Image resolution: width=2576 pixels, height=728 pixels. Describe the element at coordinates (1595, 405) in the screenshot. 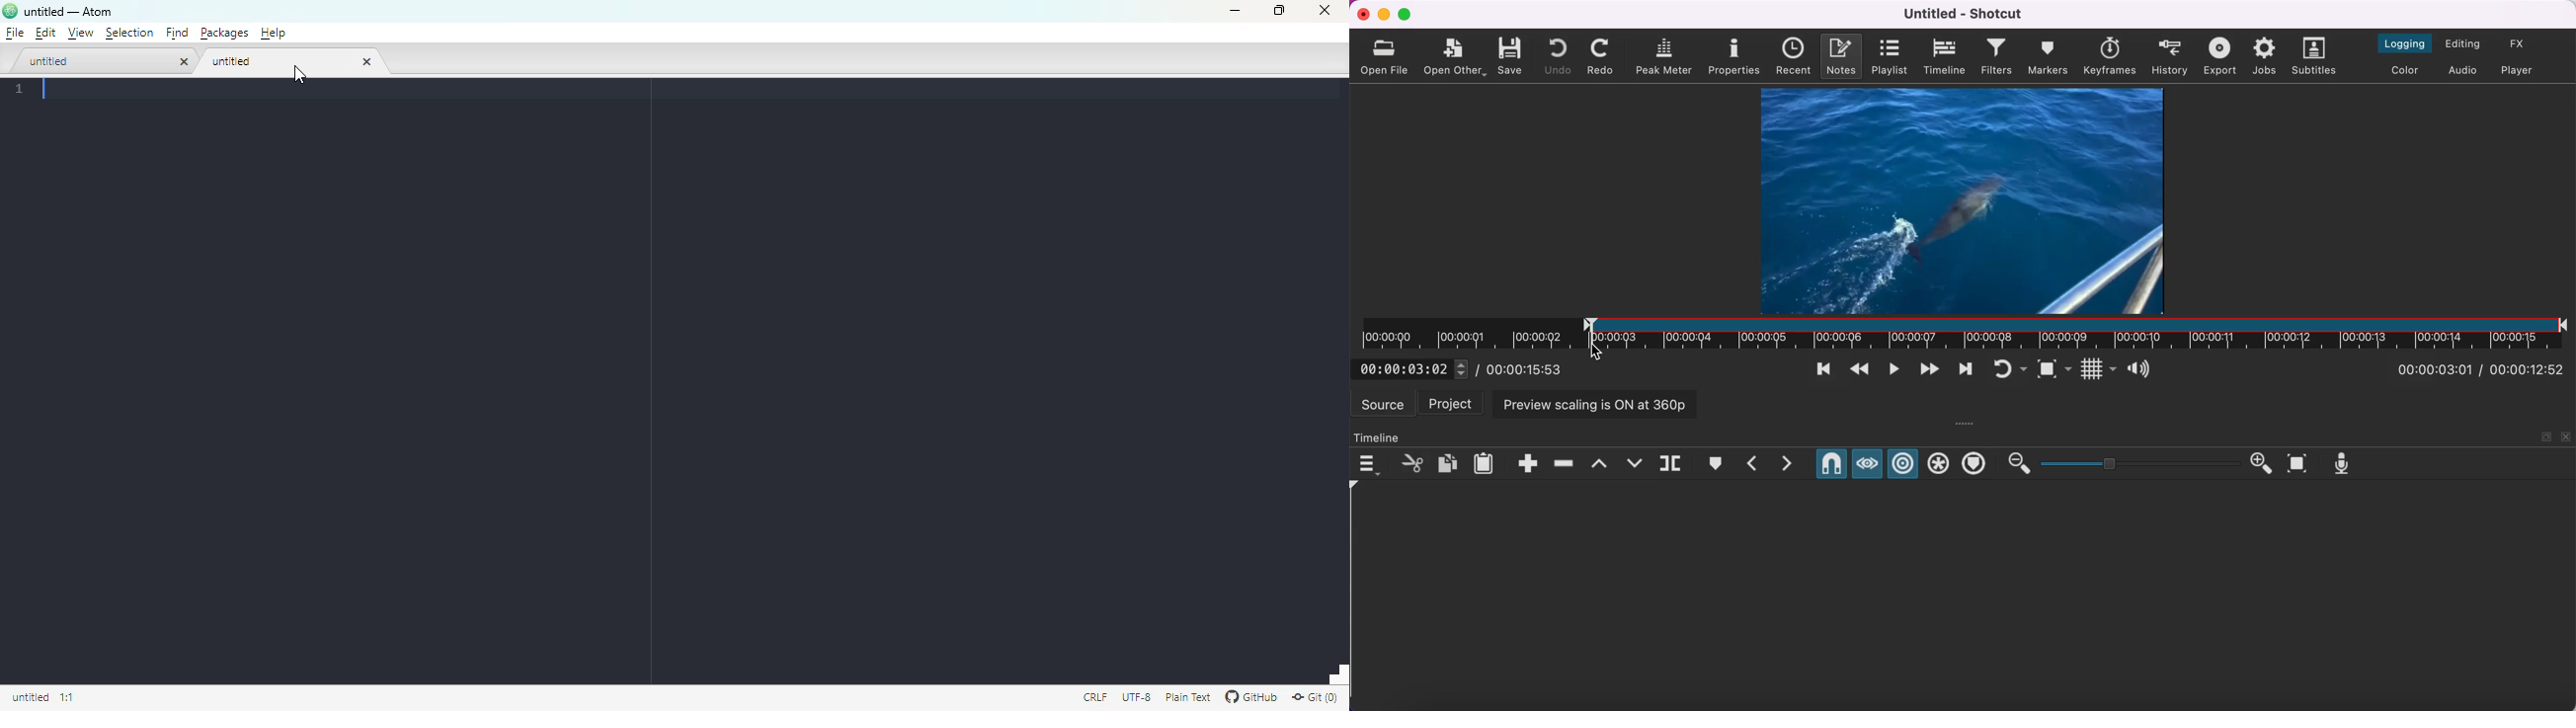

I see `preview scaling is on at 360p` at that location.